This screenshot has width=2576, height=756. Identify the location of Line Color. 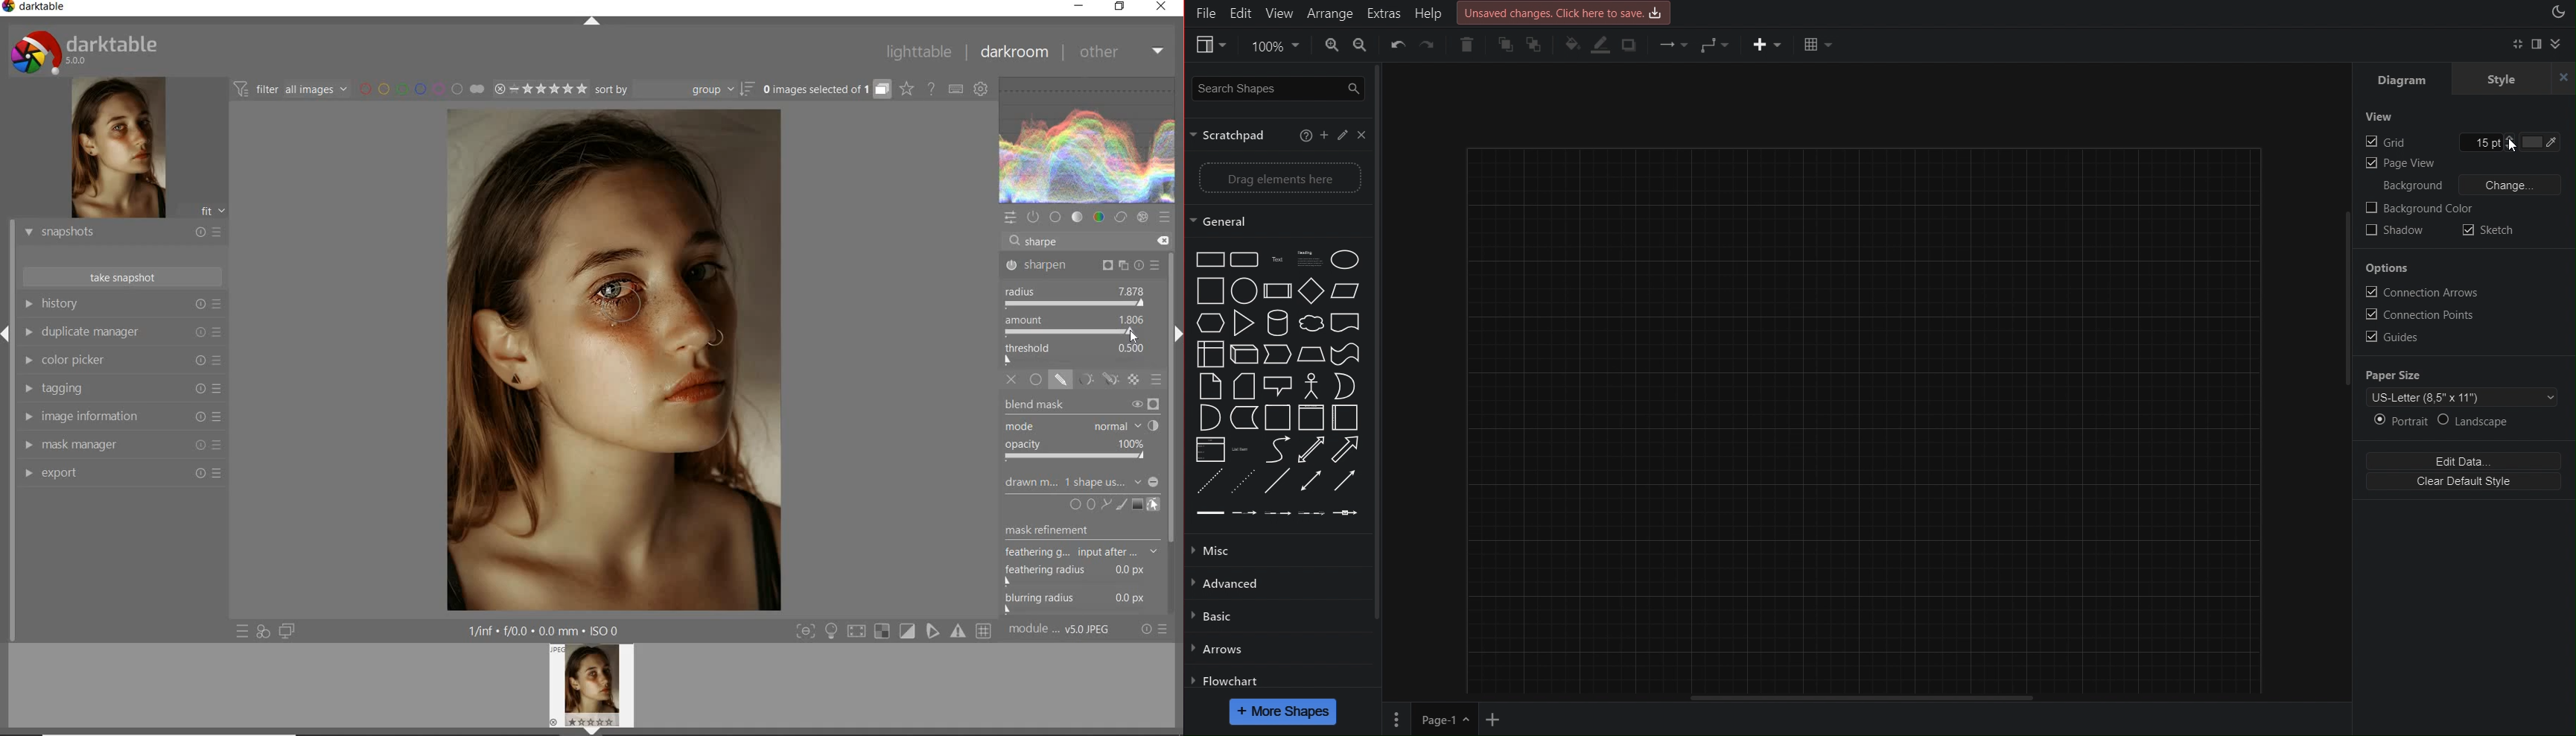
(1600, 43).